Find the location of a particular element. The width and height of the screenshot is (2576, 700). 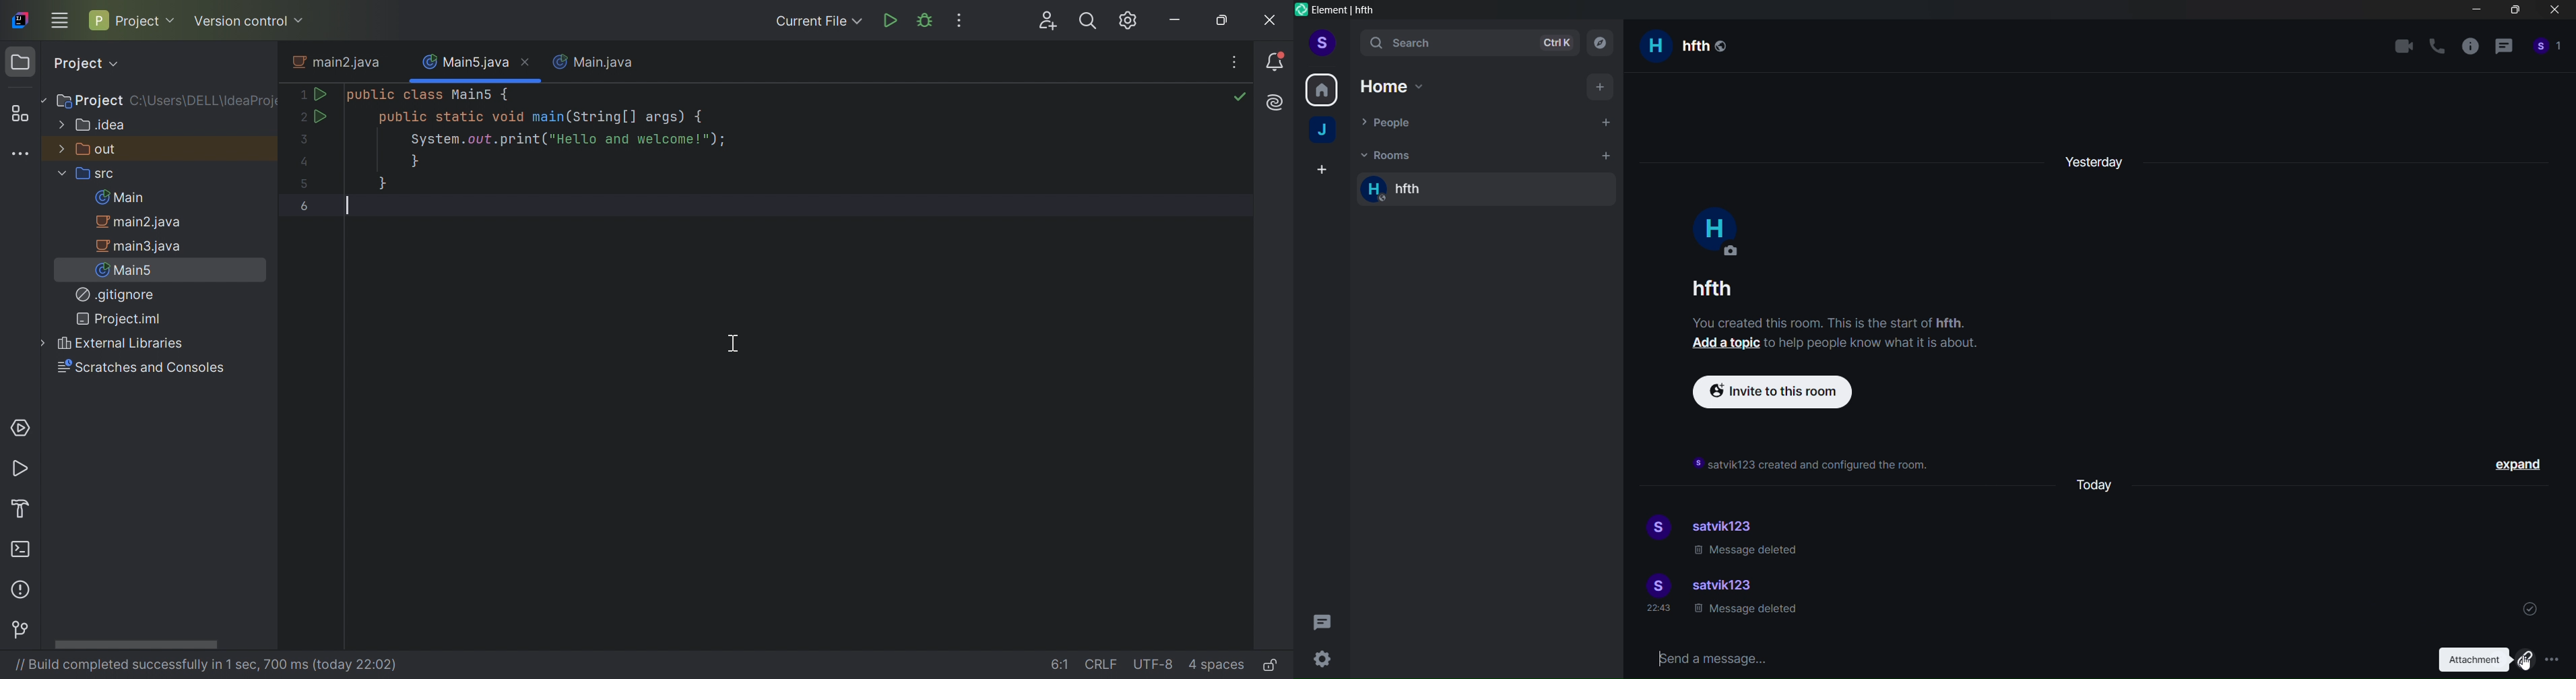

Recent Files, Tab Actions, and More is located at coordinates (1233, 64).